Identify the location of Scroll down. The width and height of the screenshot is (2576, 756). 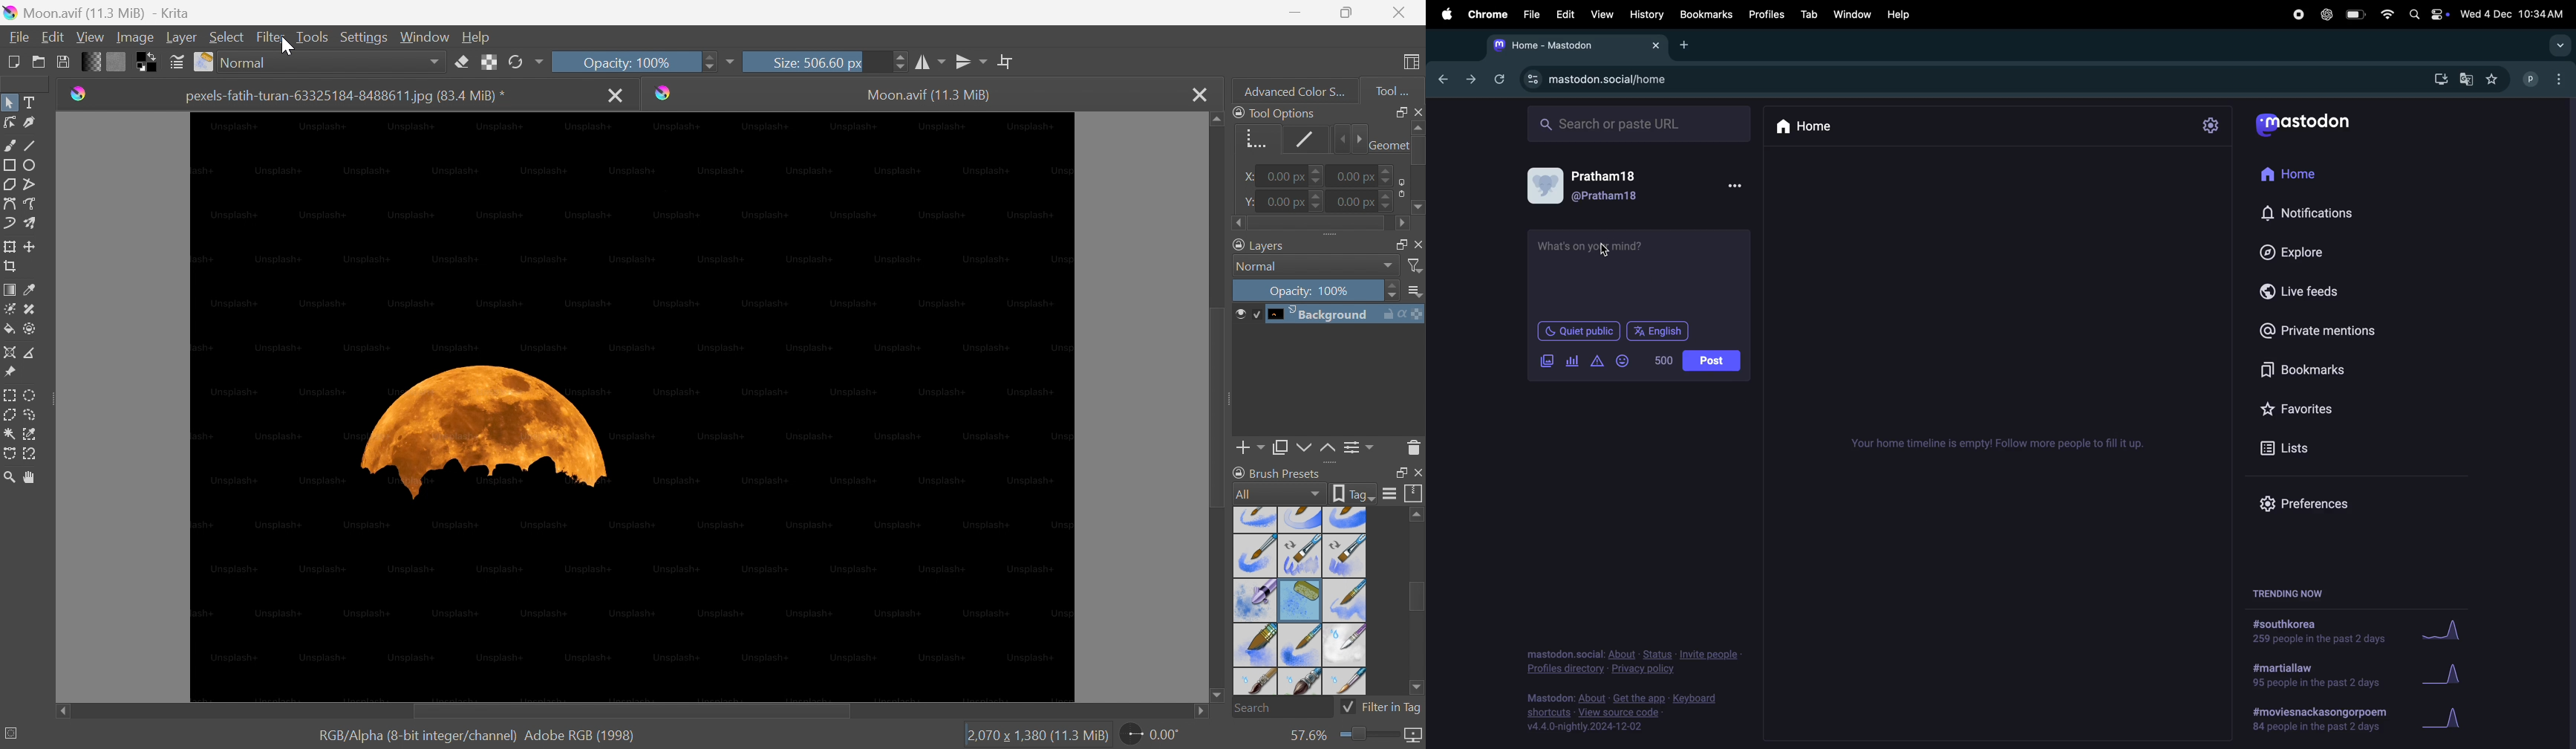
(1417, 210).